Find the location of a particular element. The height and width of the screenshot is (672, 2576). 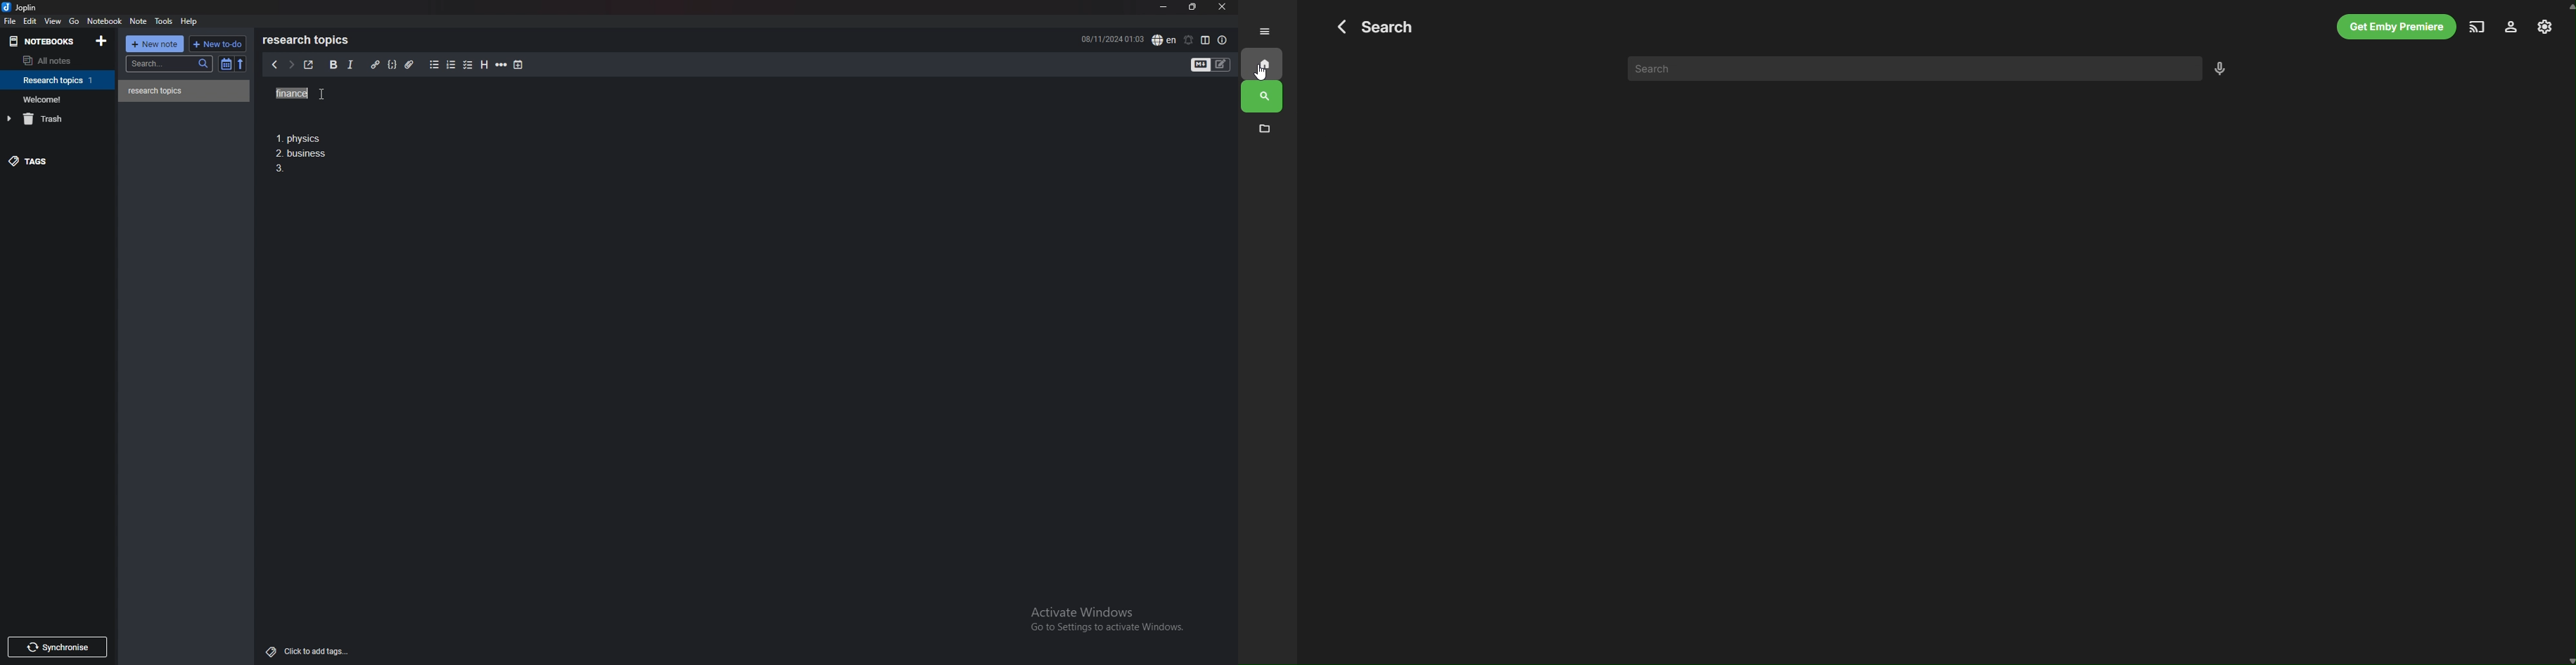

Click to add tags is located at coordinates (304, 651).